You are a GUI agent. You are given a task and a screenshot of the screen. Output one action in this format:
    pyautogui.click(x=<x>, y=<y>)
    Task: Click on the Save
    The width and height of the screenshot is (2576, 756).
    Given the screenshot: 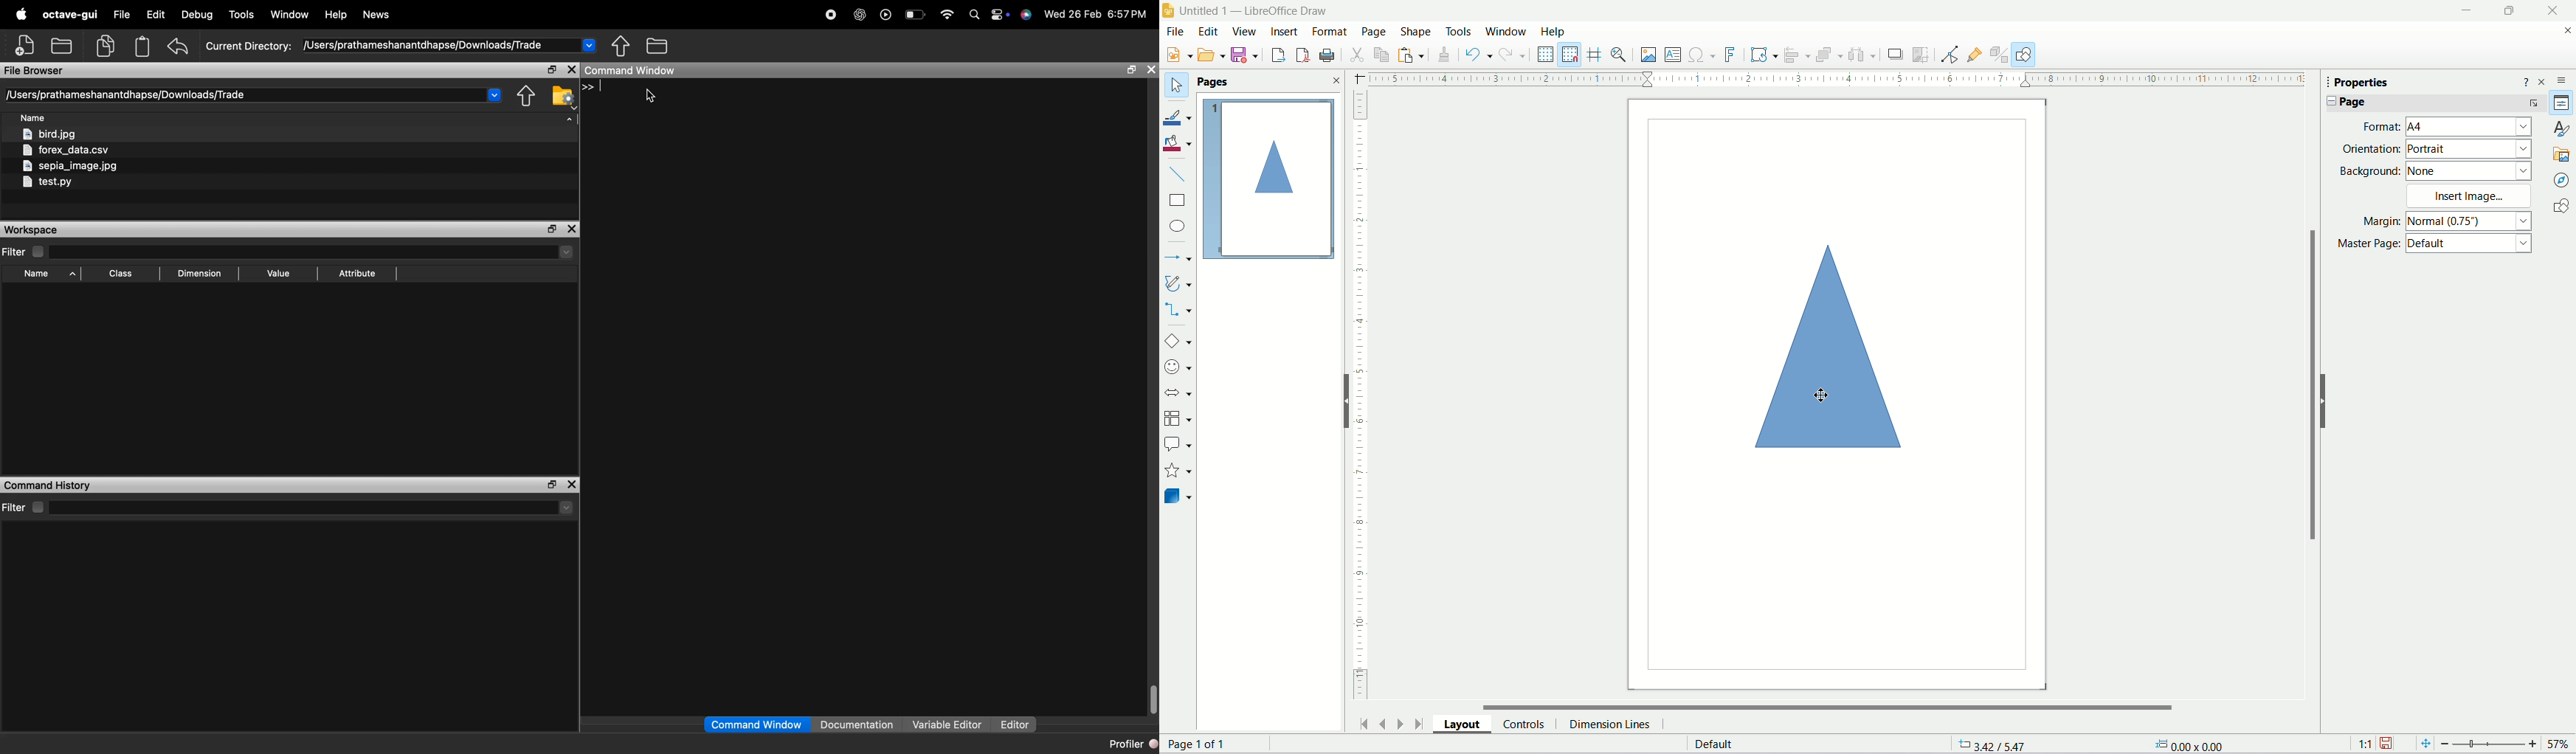 What is the action you would take?
    pyautogui.click(x=1243, y=54)
    